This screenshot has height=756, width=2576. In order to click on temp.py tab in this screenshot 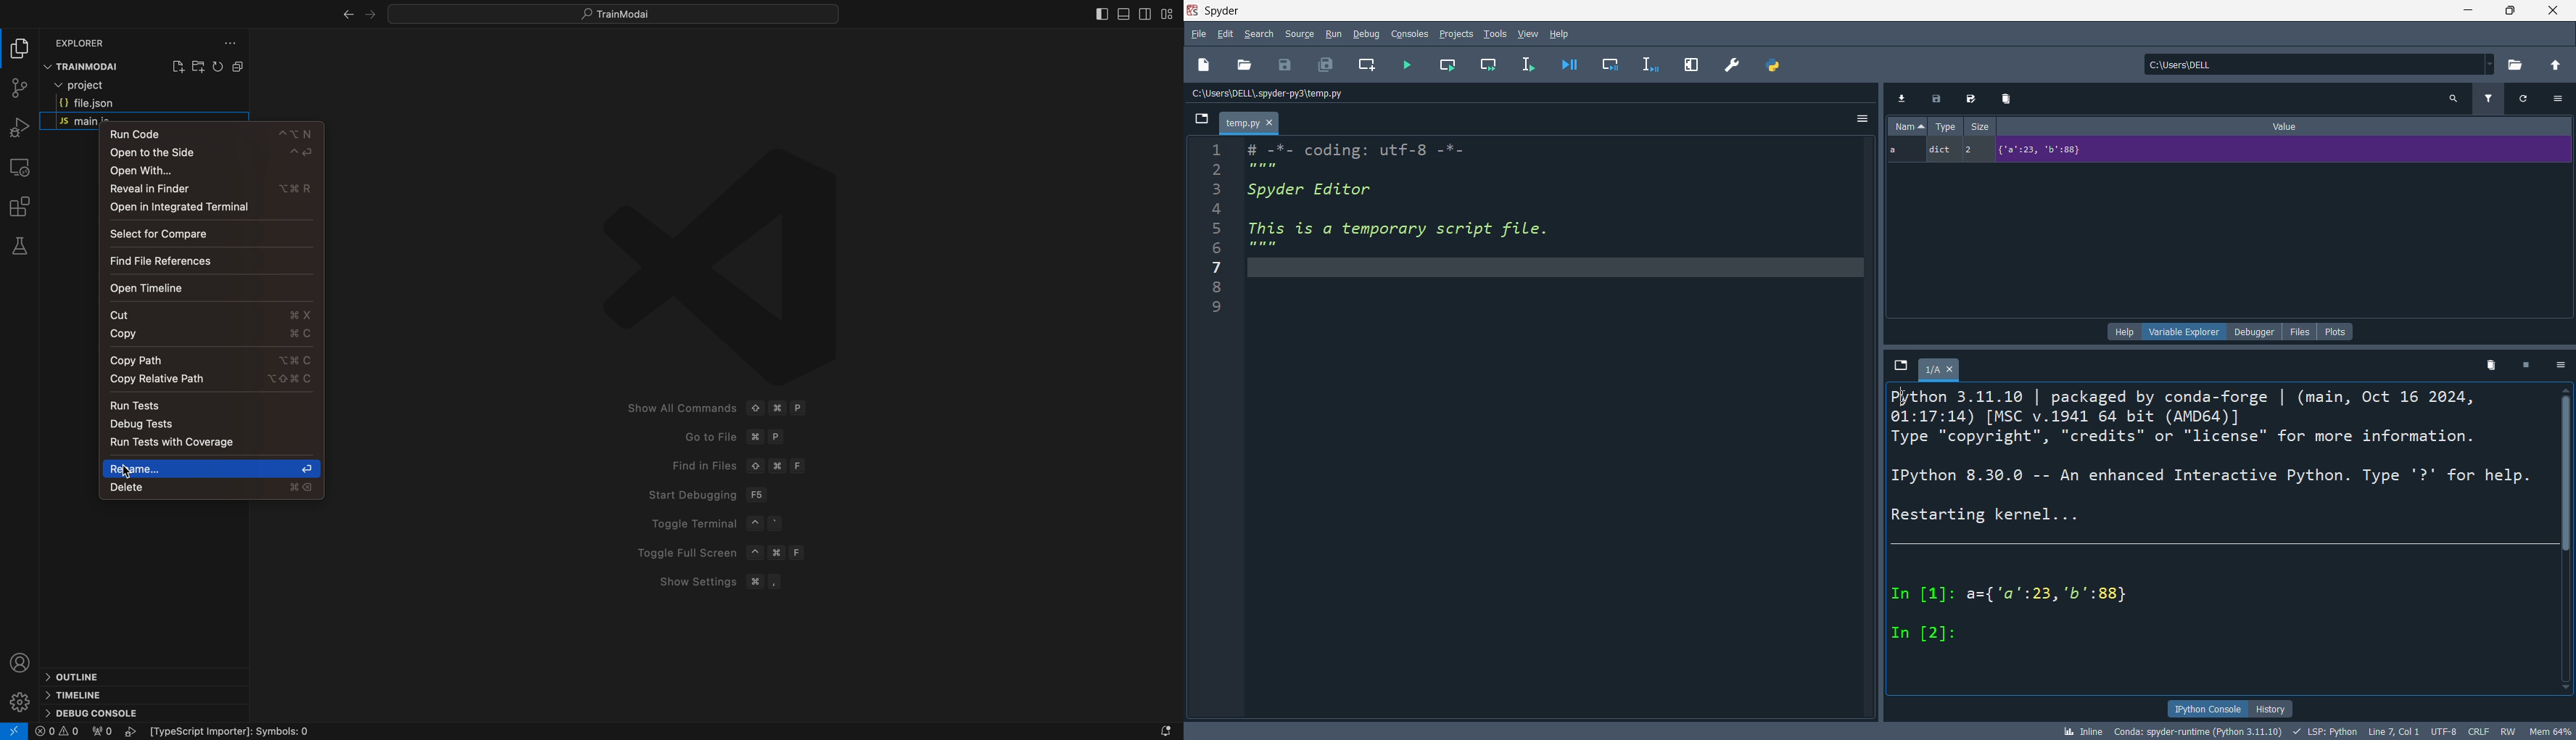, I will do `click(1250, 122)`.